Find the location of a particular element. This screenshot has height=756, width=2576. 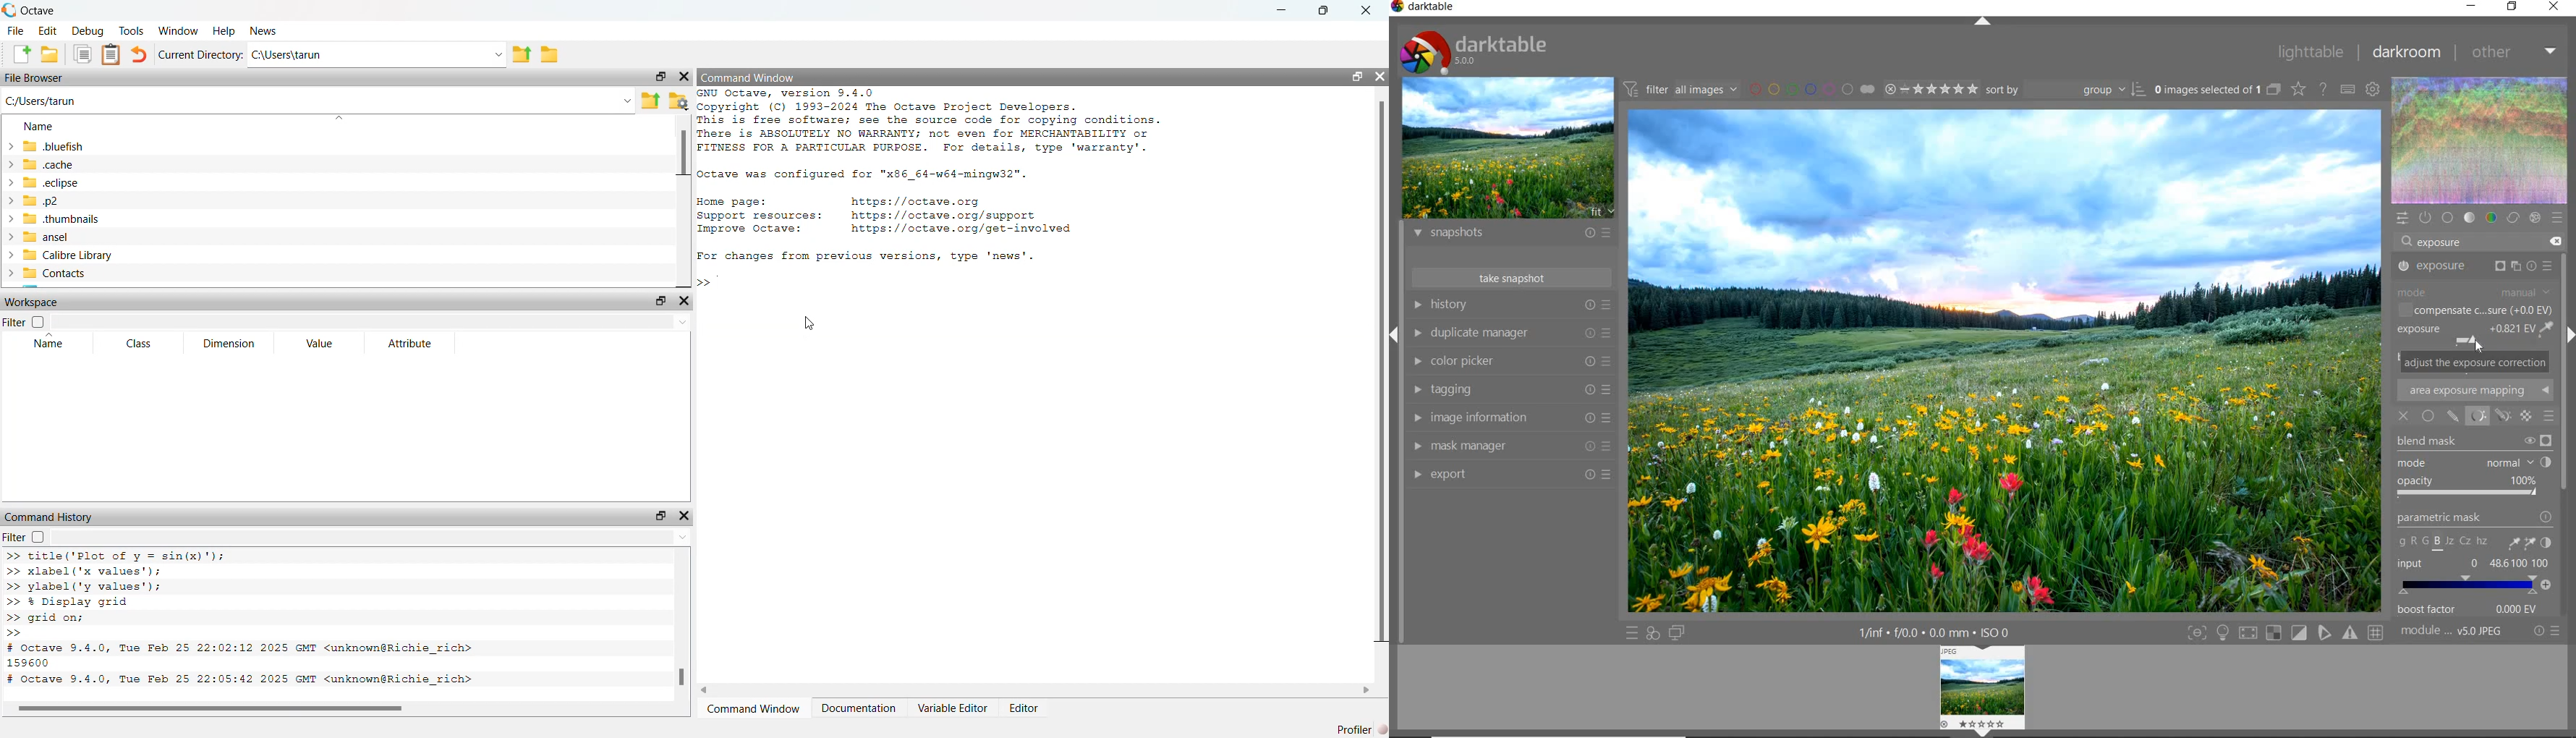

tone is located at coordinates (2470, 218).